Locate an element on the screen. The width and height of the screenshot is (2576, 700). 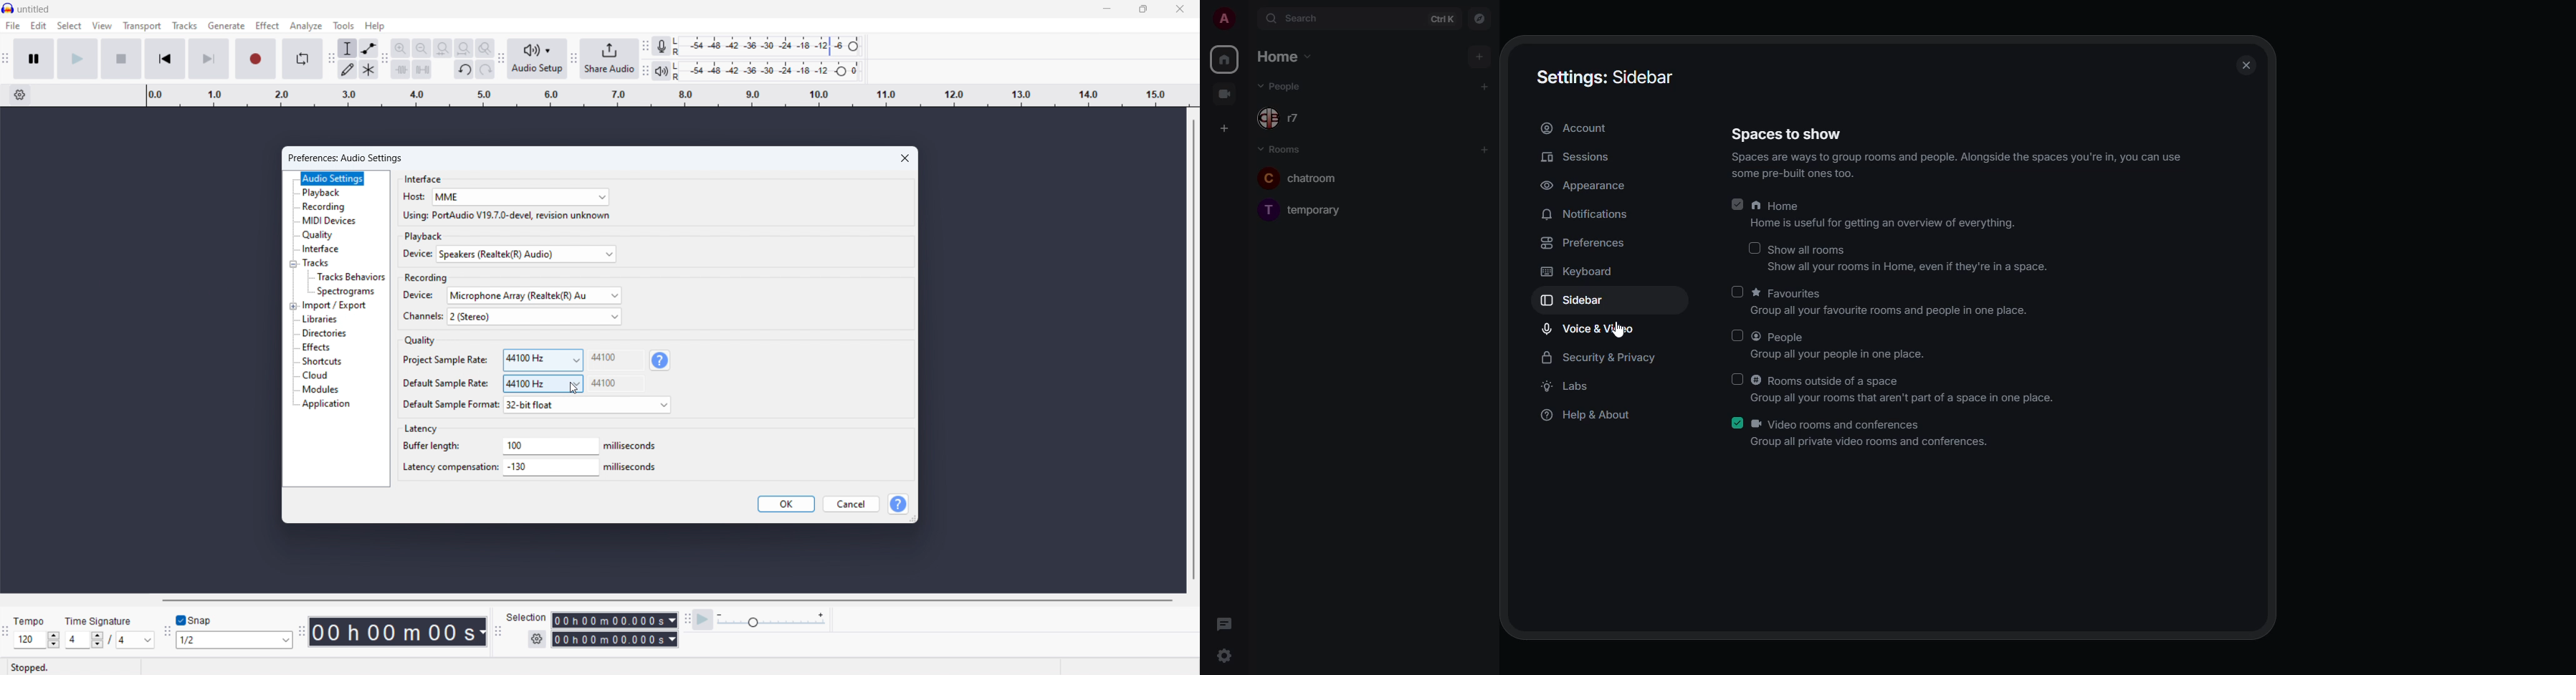
collapse is located at coordinates (294, 264).